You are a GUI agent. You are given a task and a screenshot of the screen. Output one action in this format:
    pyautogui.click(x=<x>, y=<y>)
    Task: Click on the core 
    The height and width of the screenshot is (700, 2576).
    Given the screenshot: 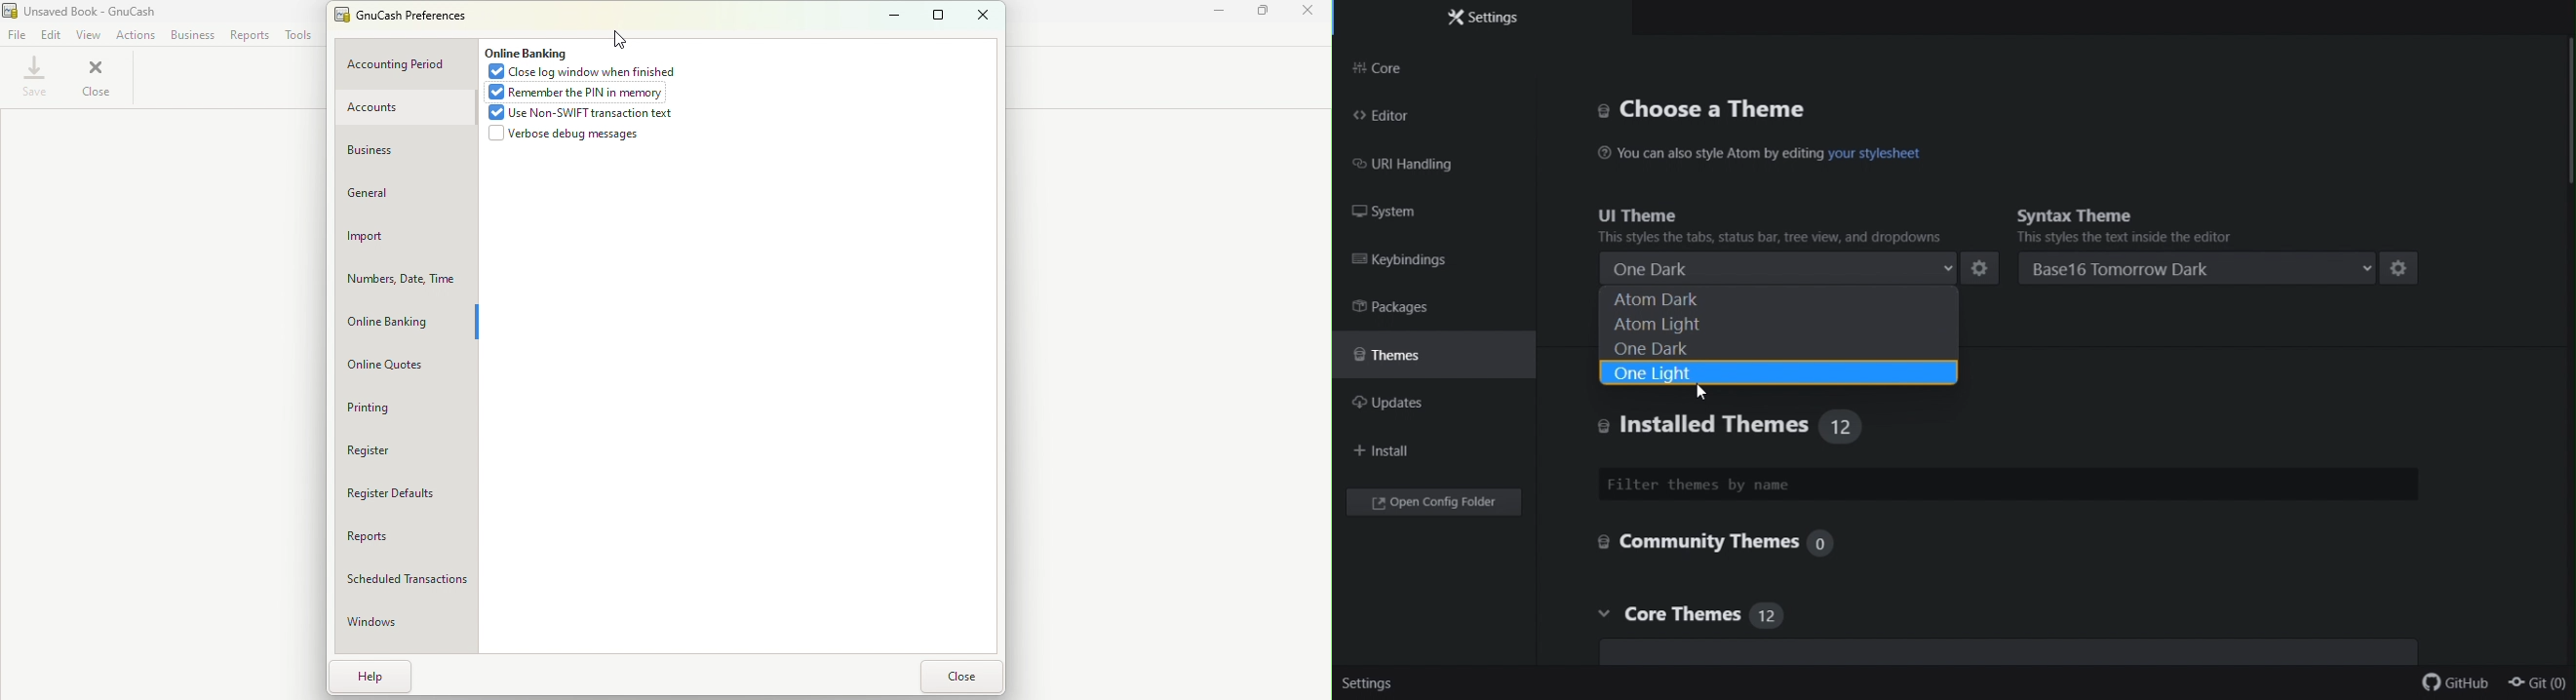 What is the action you would take?
    pyautogui.click(x=1440, y=68)
    